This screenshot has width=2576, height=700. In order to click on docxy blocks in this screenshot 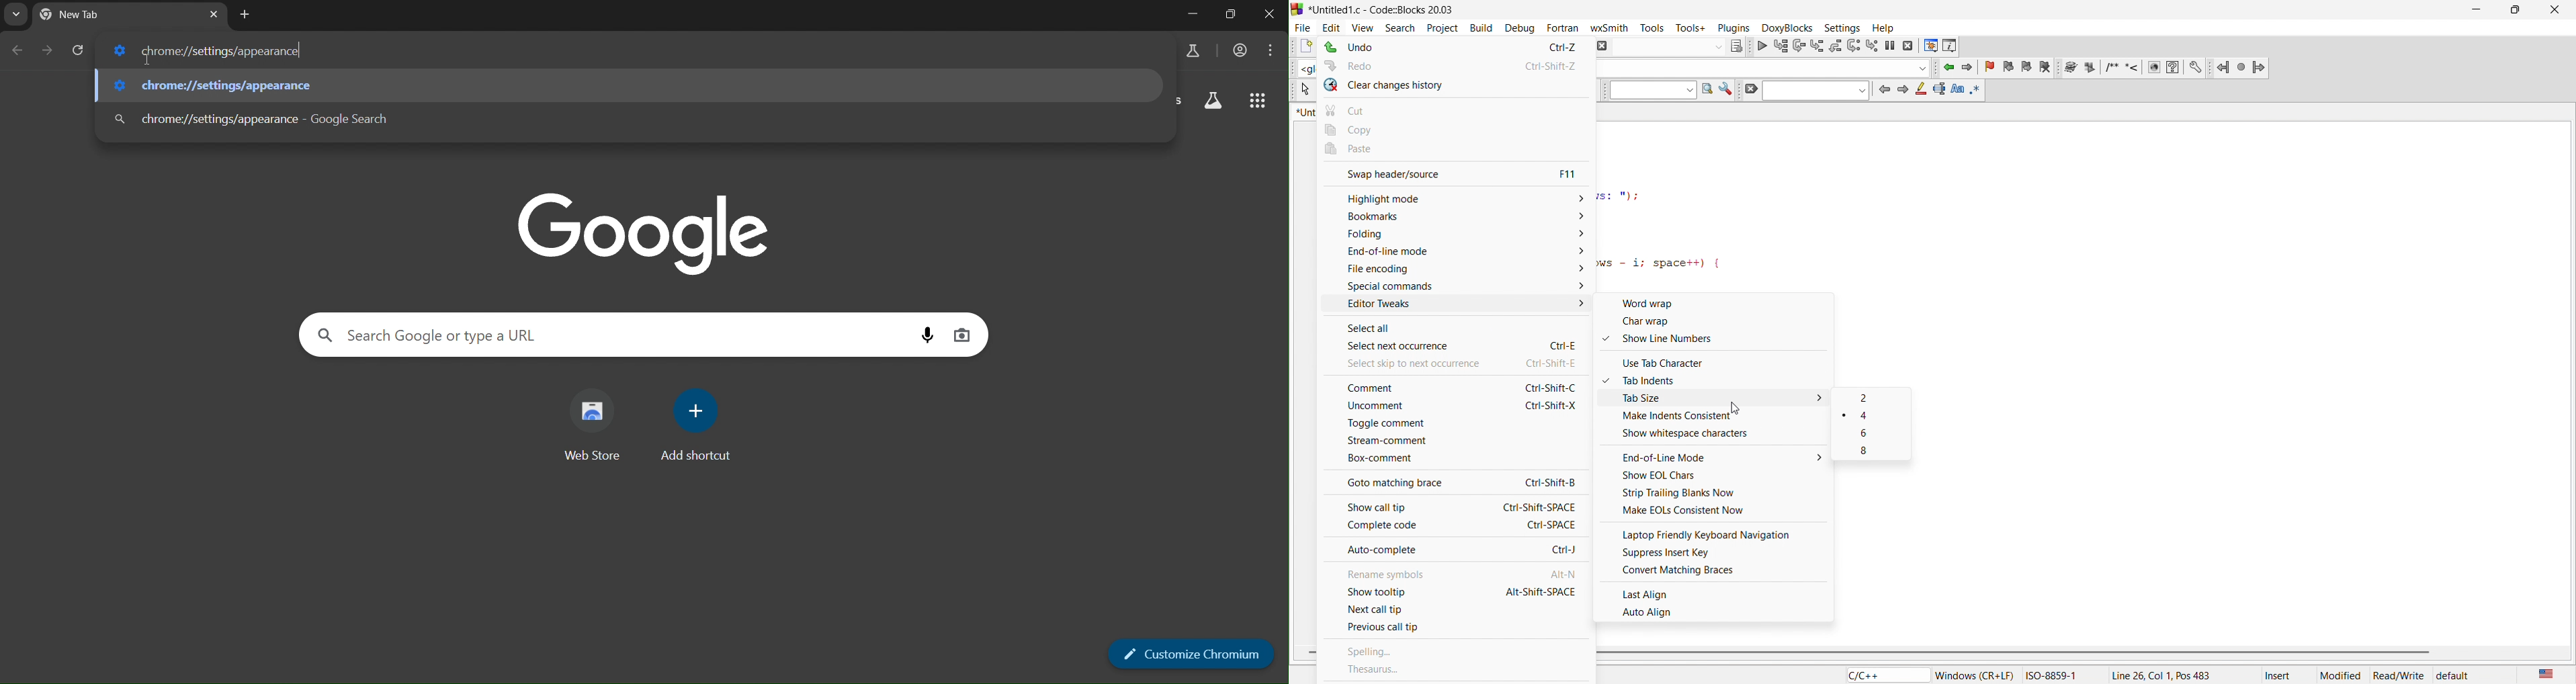, I will do `click(2136, 70)`.